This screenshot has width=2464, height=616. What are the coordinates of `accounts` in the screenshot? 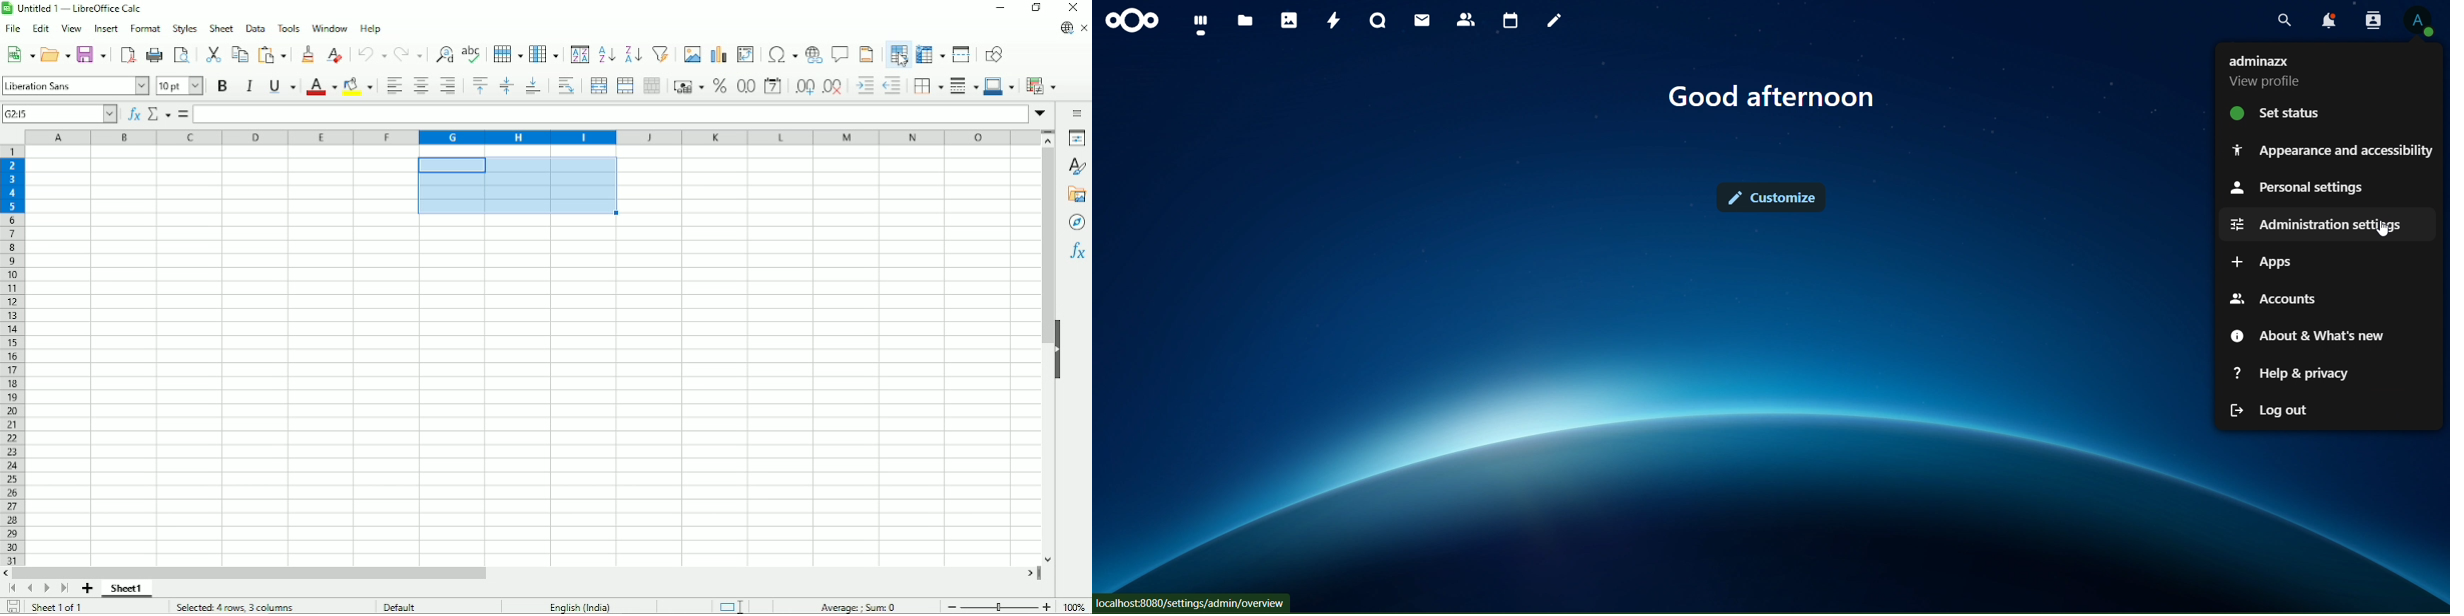 It's located at (2292, 297).